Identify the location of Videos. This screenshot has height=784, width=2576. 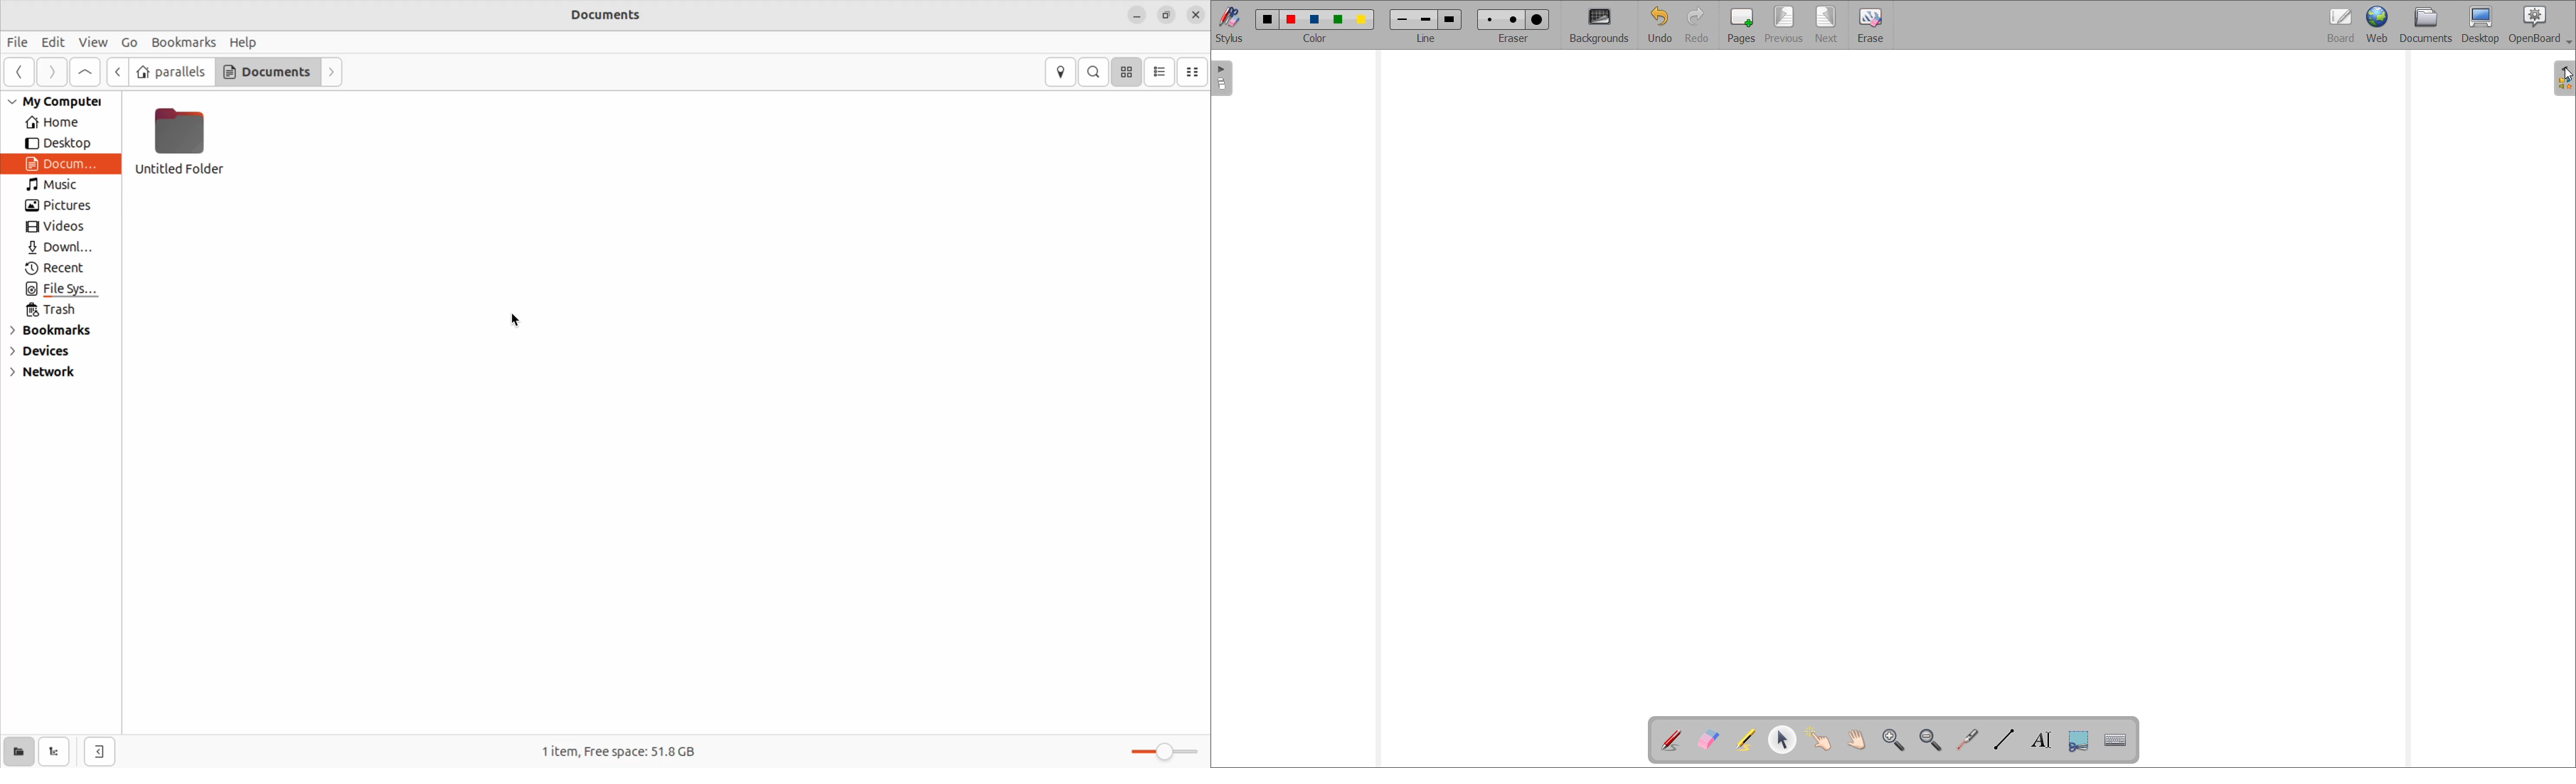
(58, 229).